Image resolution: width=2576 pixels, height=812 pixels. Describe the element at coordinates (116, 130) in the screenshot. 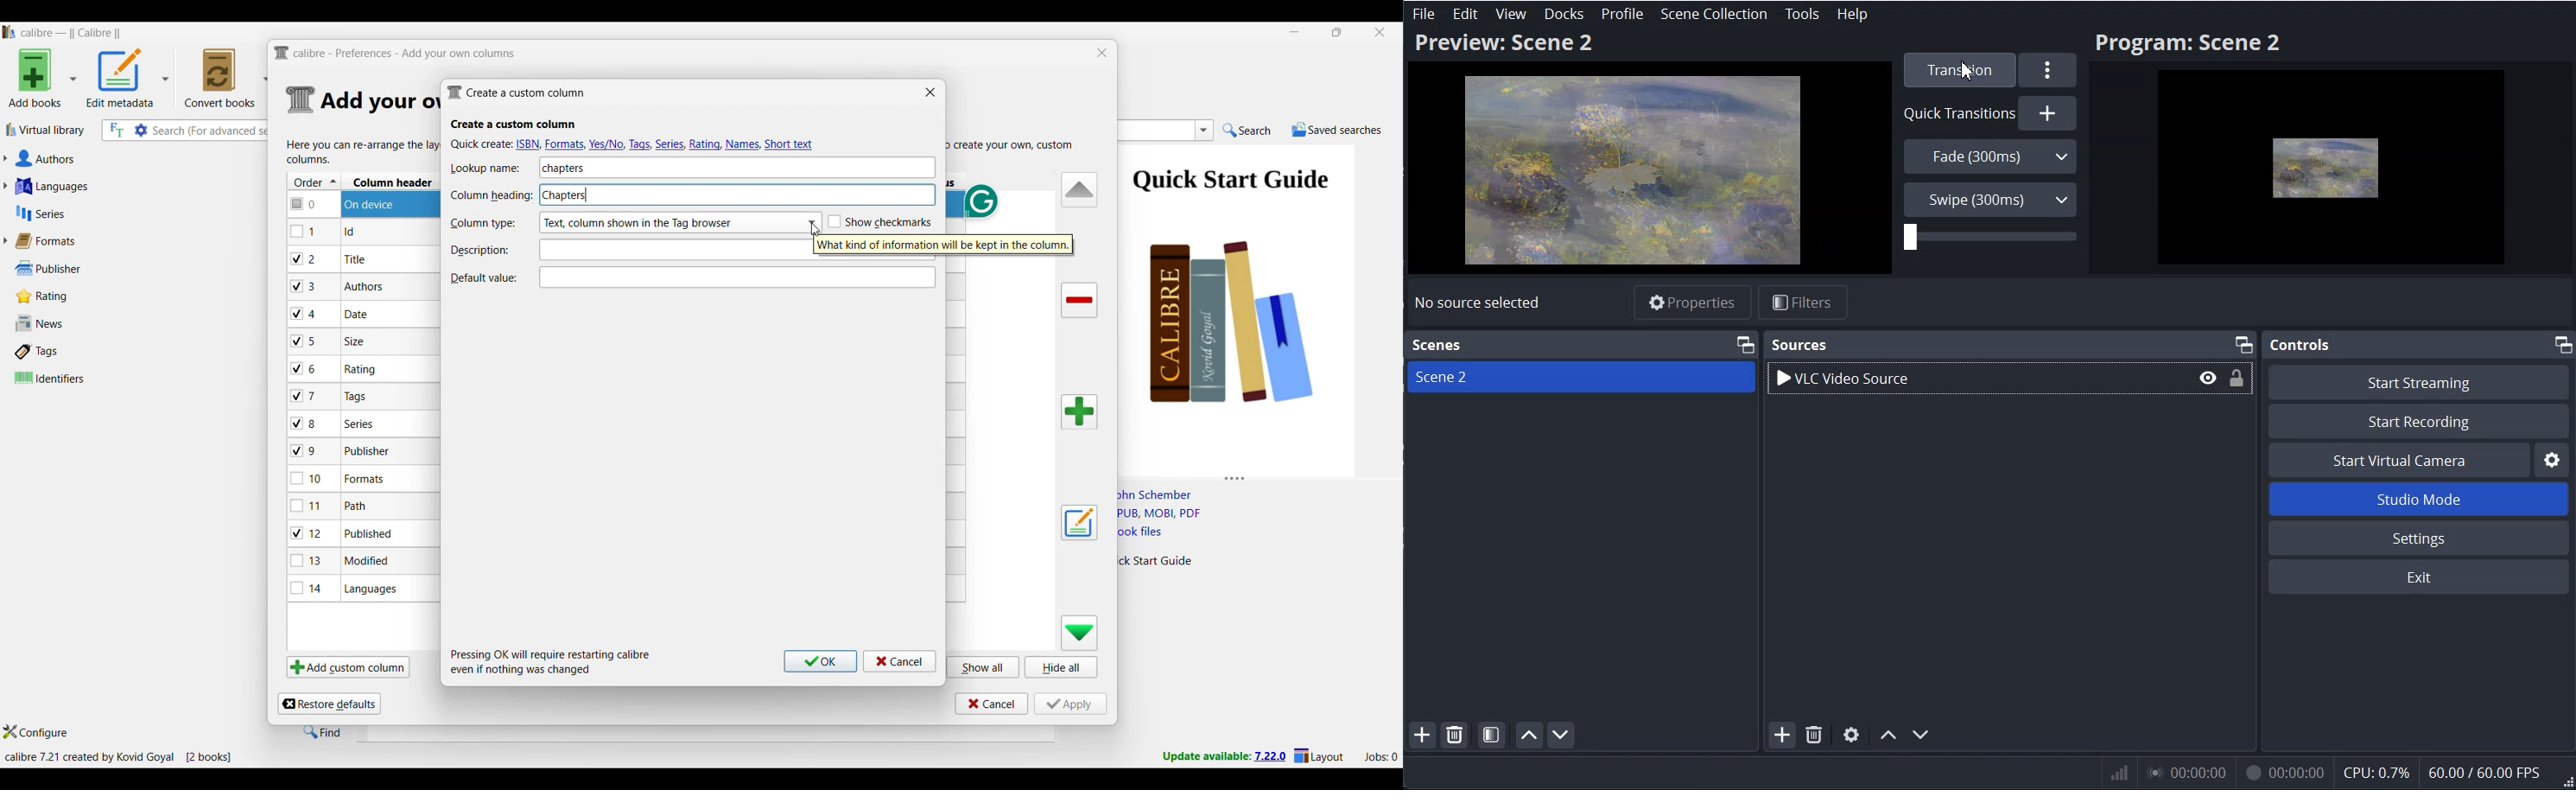

I see `Search the full text of all books` at that location.